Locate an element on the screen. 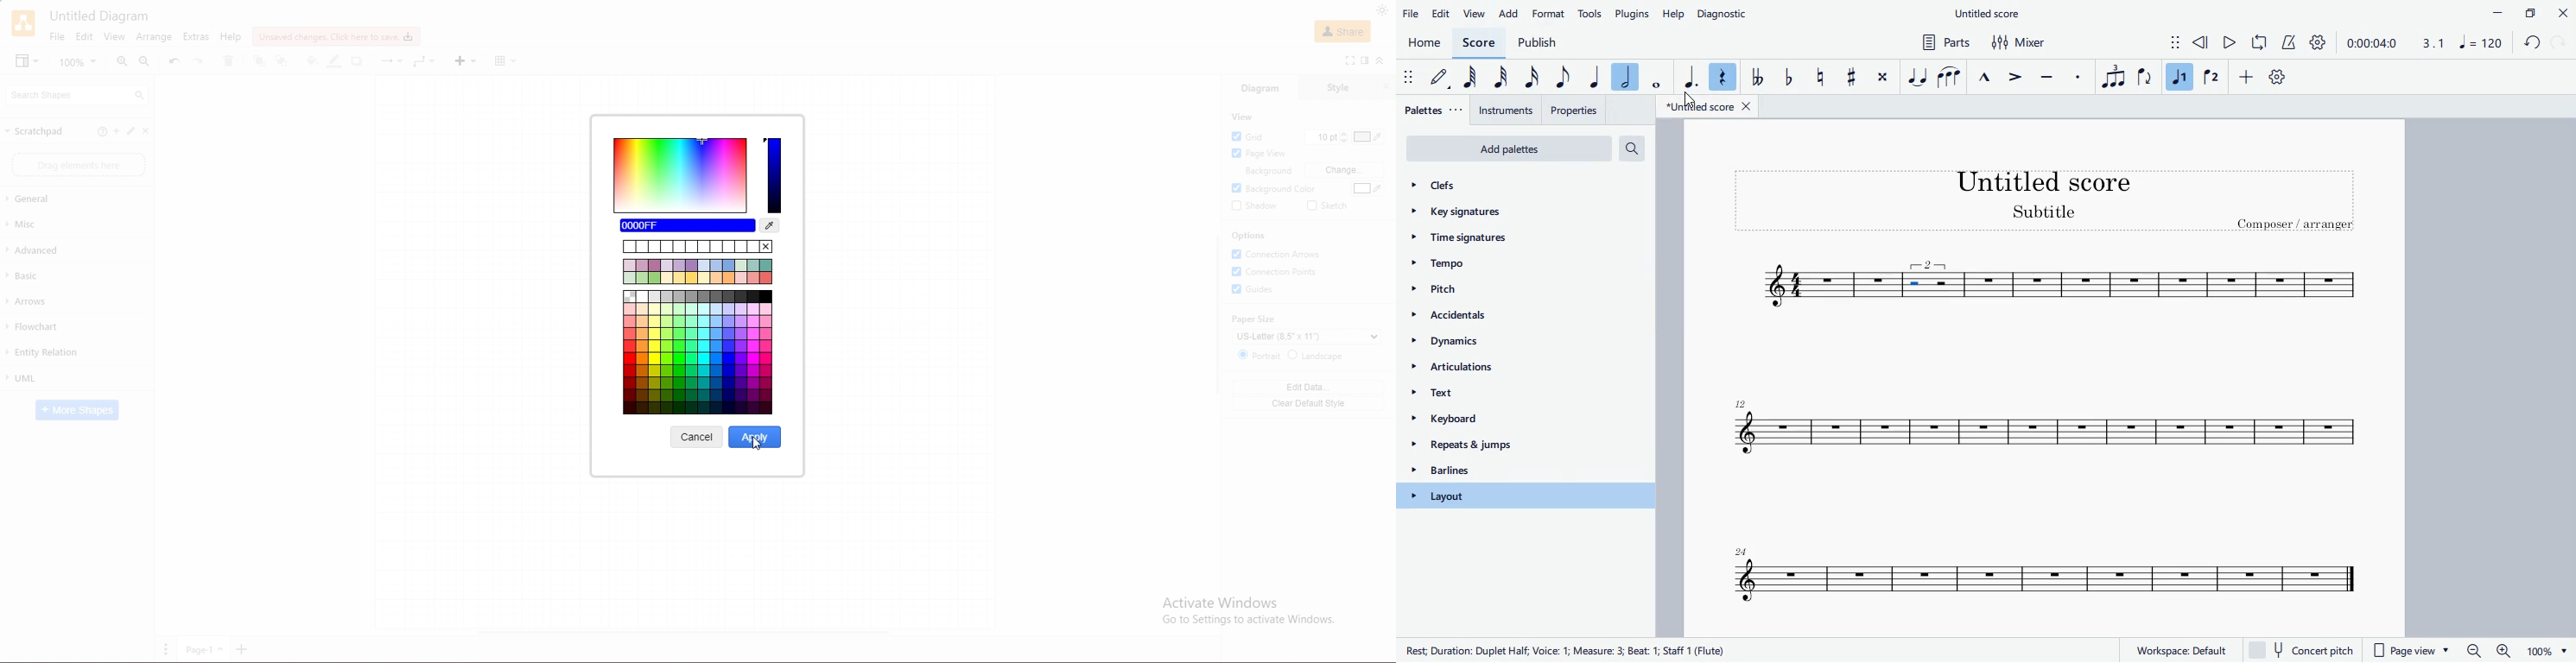  untitled score is located at coordinates (1710, 106).